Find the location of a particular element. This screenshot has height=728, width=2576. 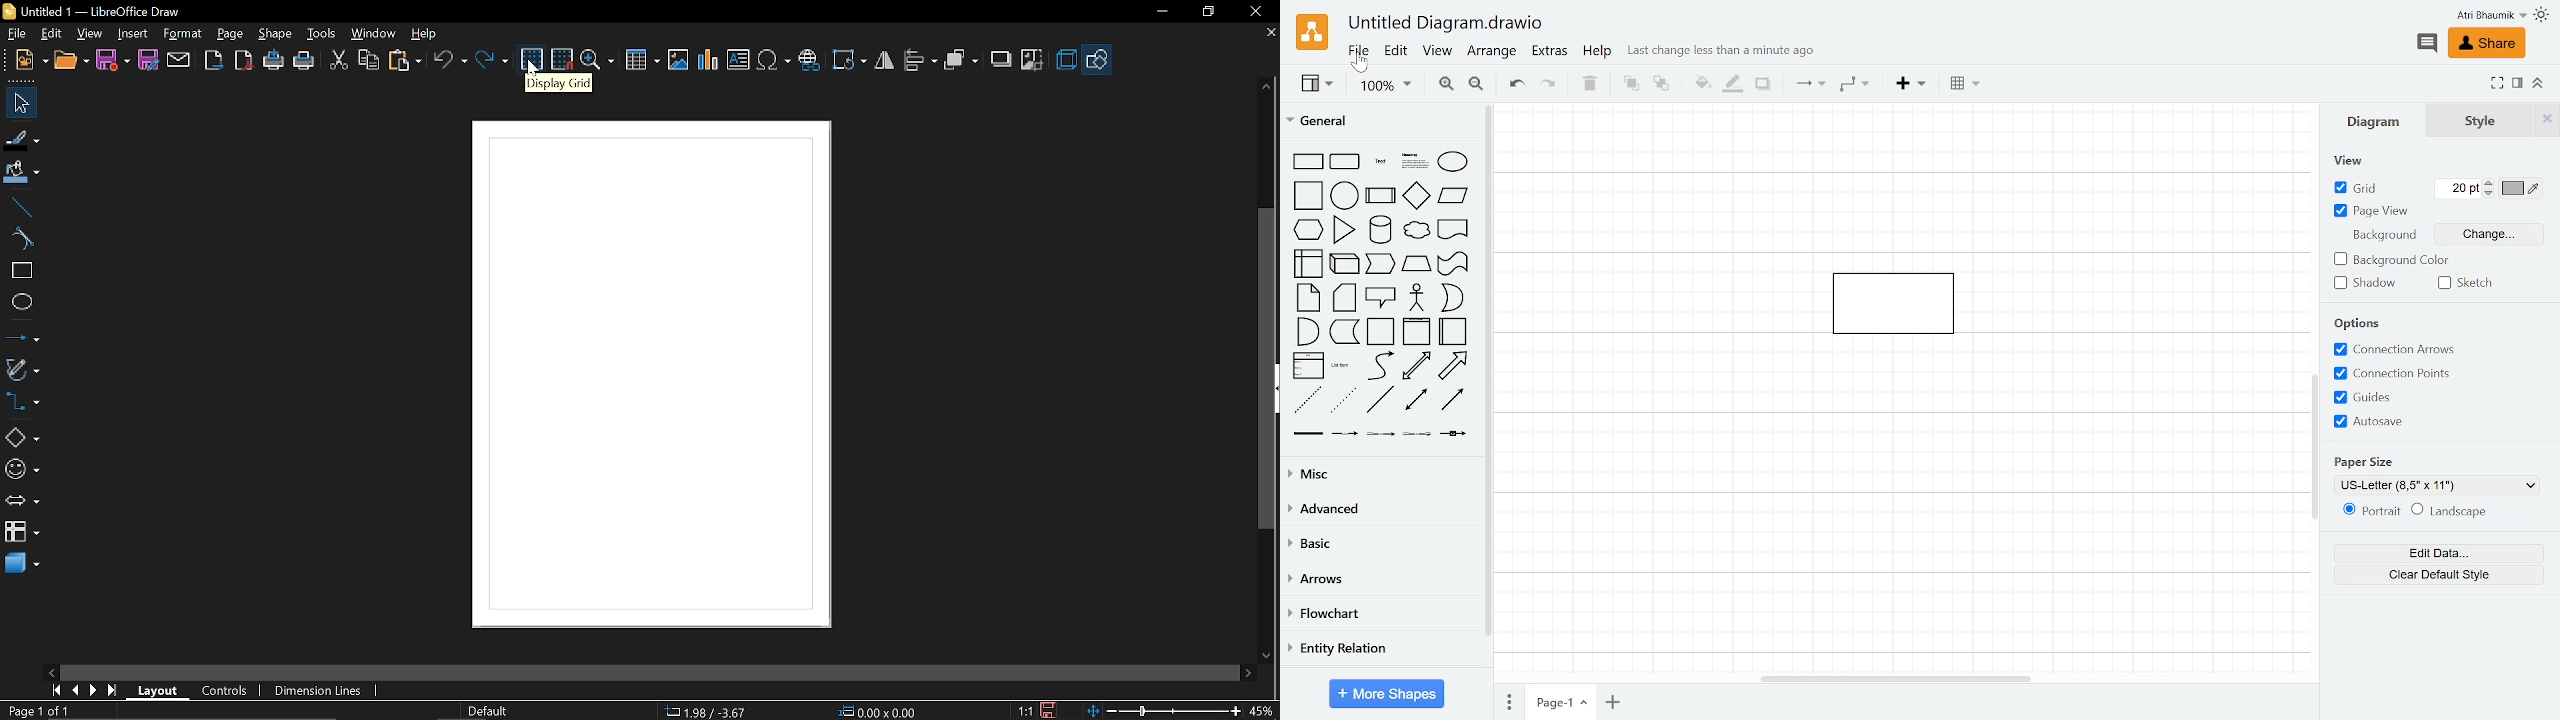

to back is located at coordinates (1661, 86).